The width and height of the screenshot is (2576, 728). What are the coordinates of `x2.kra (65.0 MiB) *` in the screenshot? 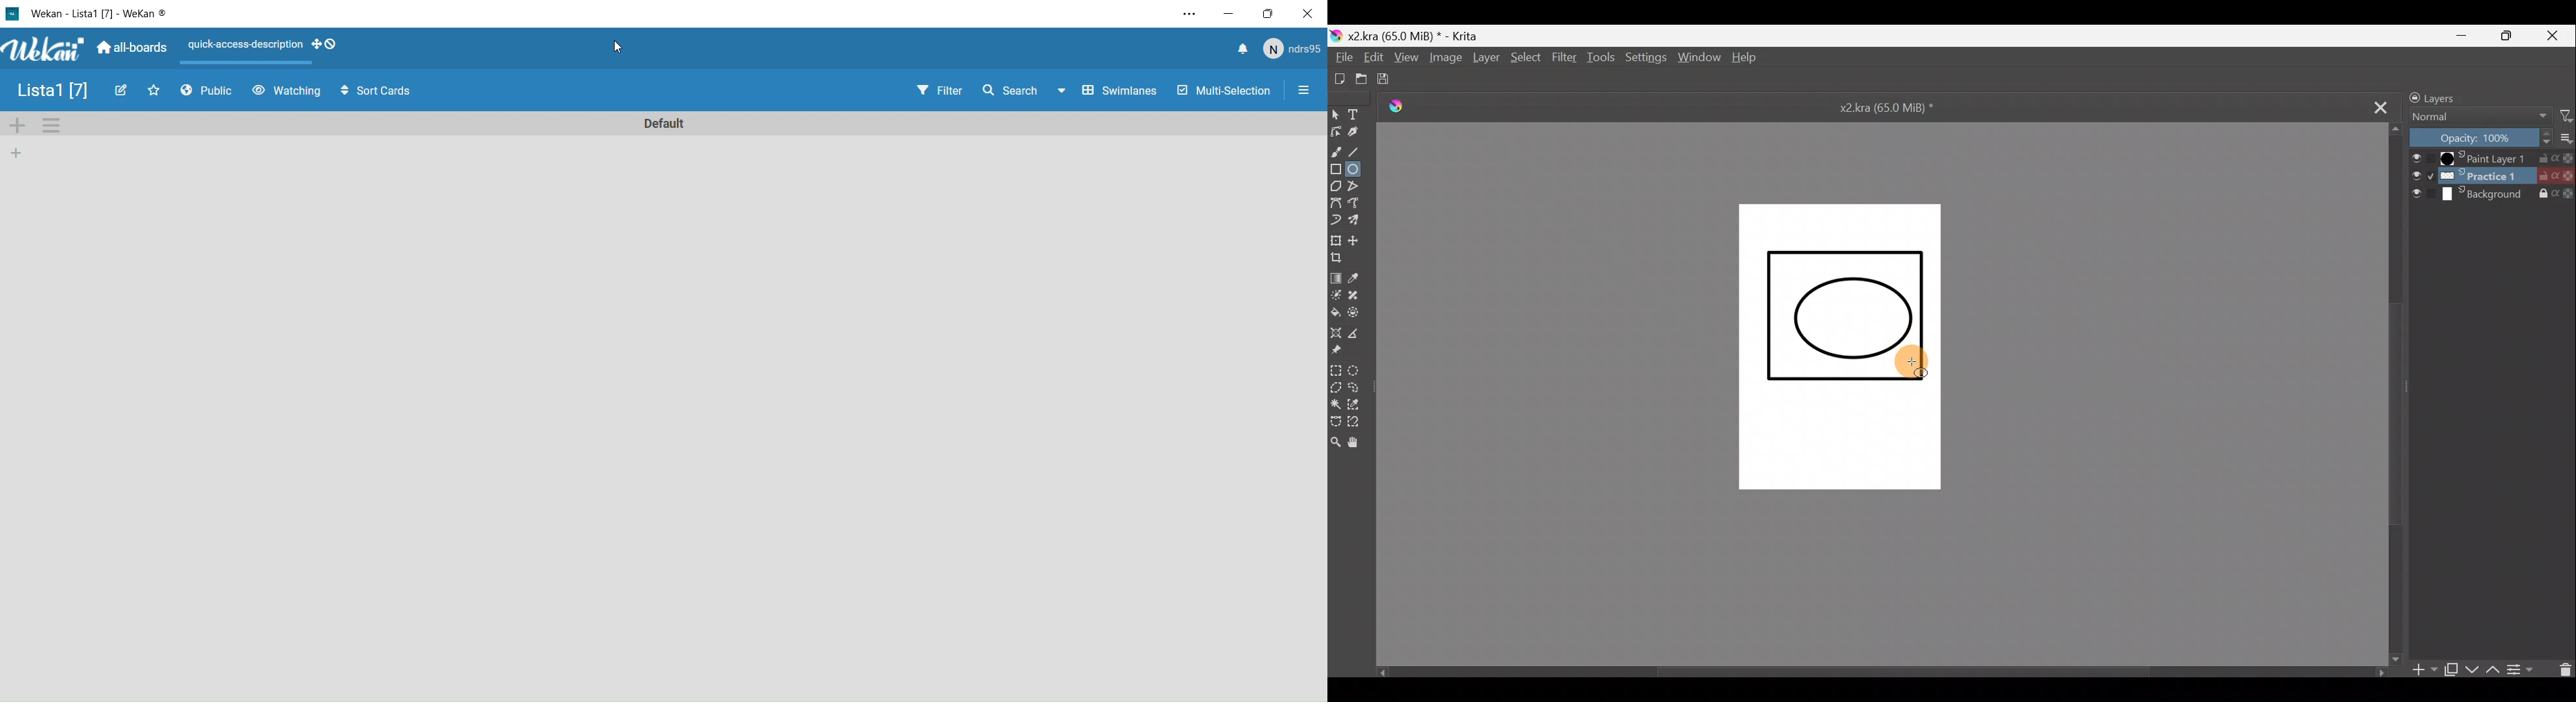 It's located at (1889, 109).